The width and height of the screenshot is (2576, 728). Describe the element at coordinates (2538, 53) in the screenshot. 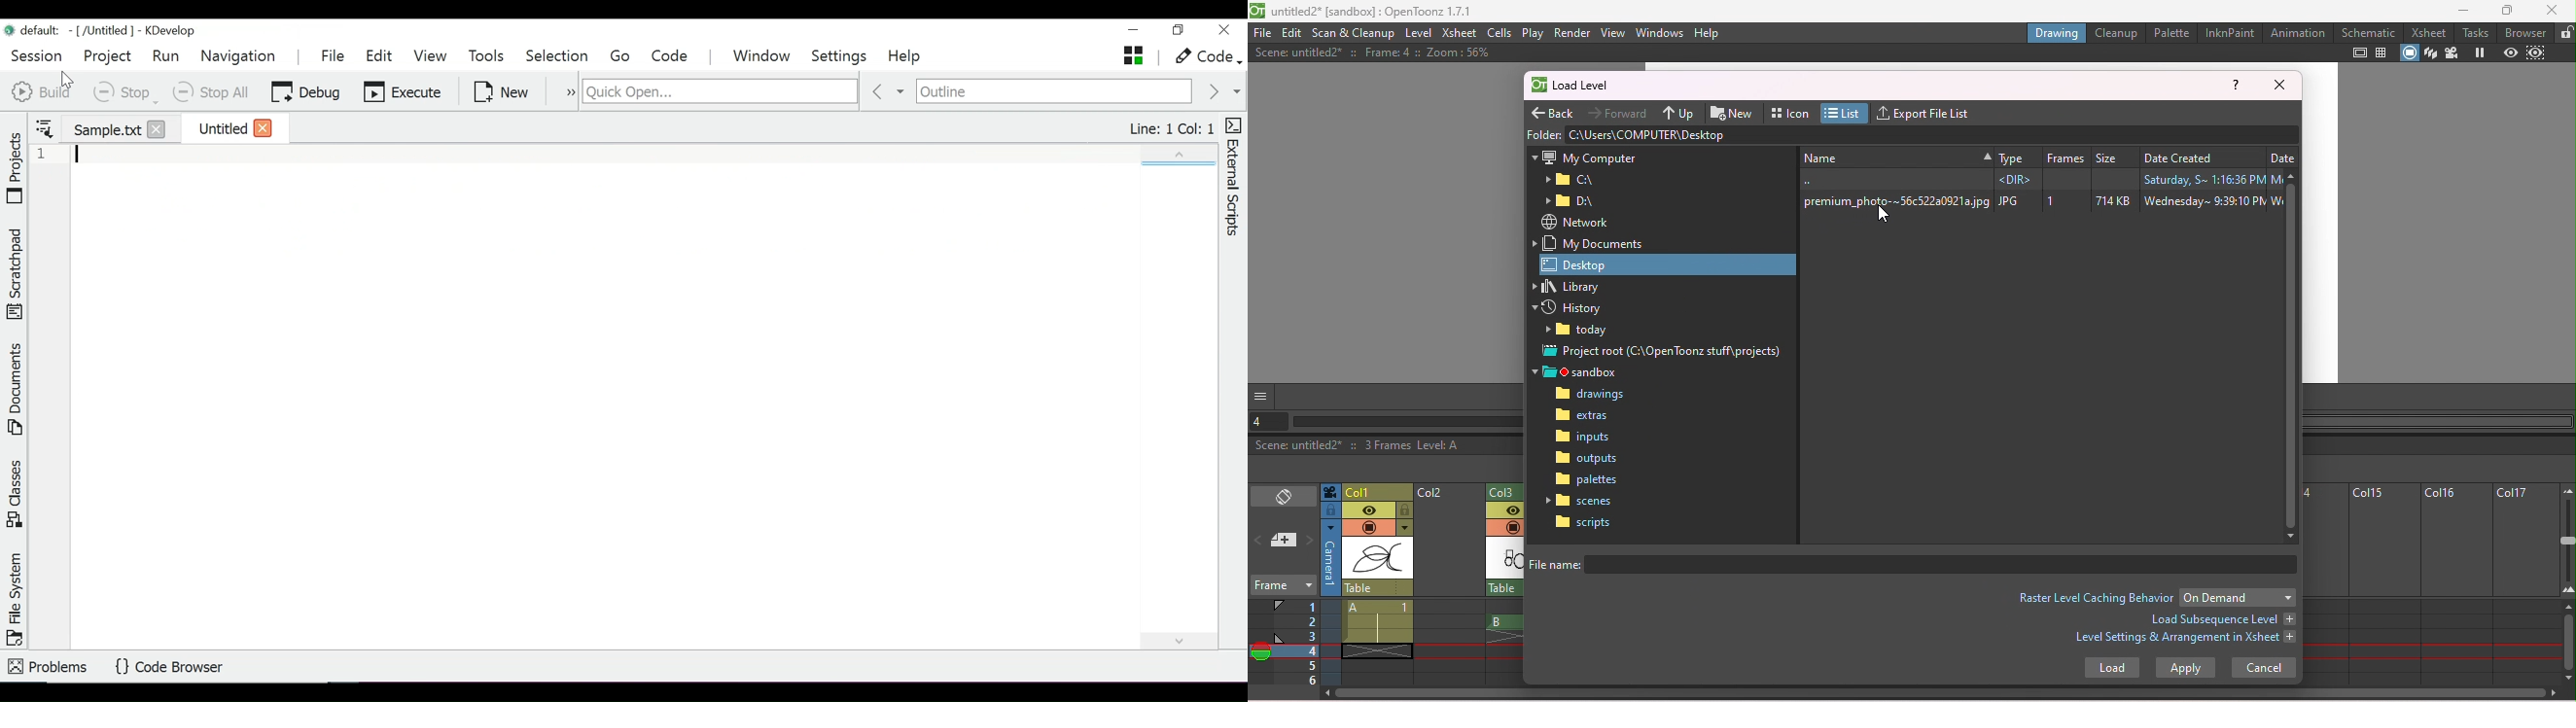

I see `Sub-camera` at that location.